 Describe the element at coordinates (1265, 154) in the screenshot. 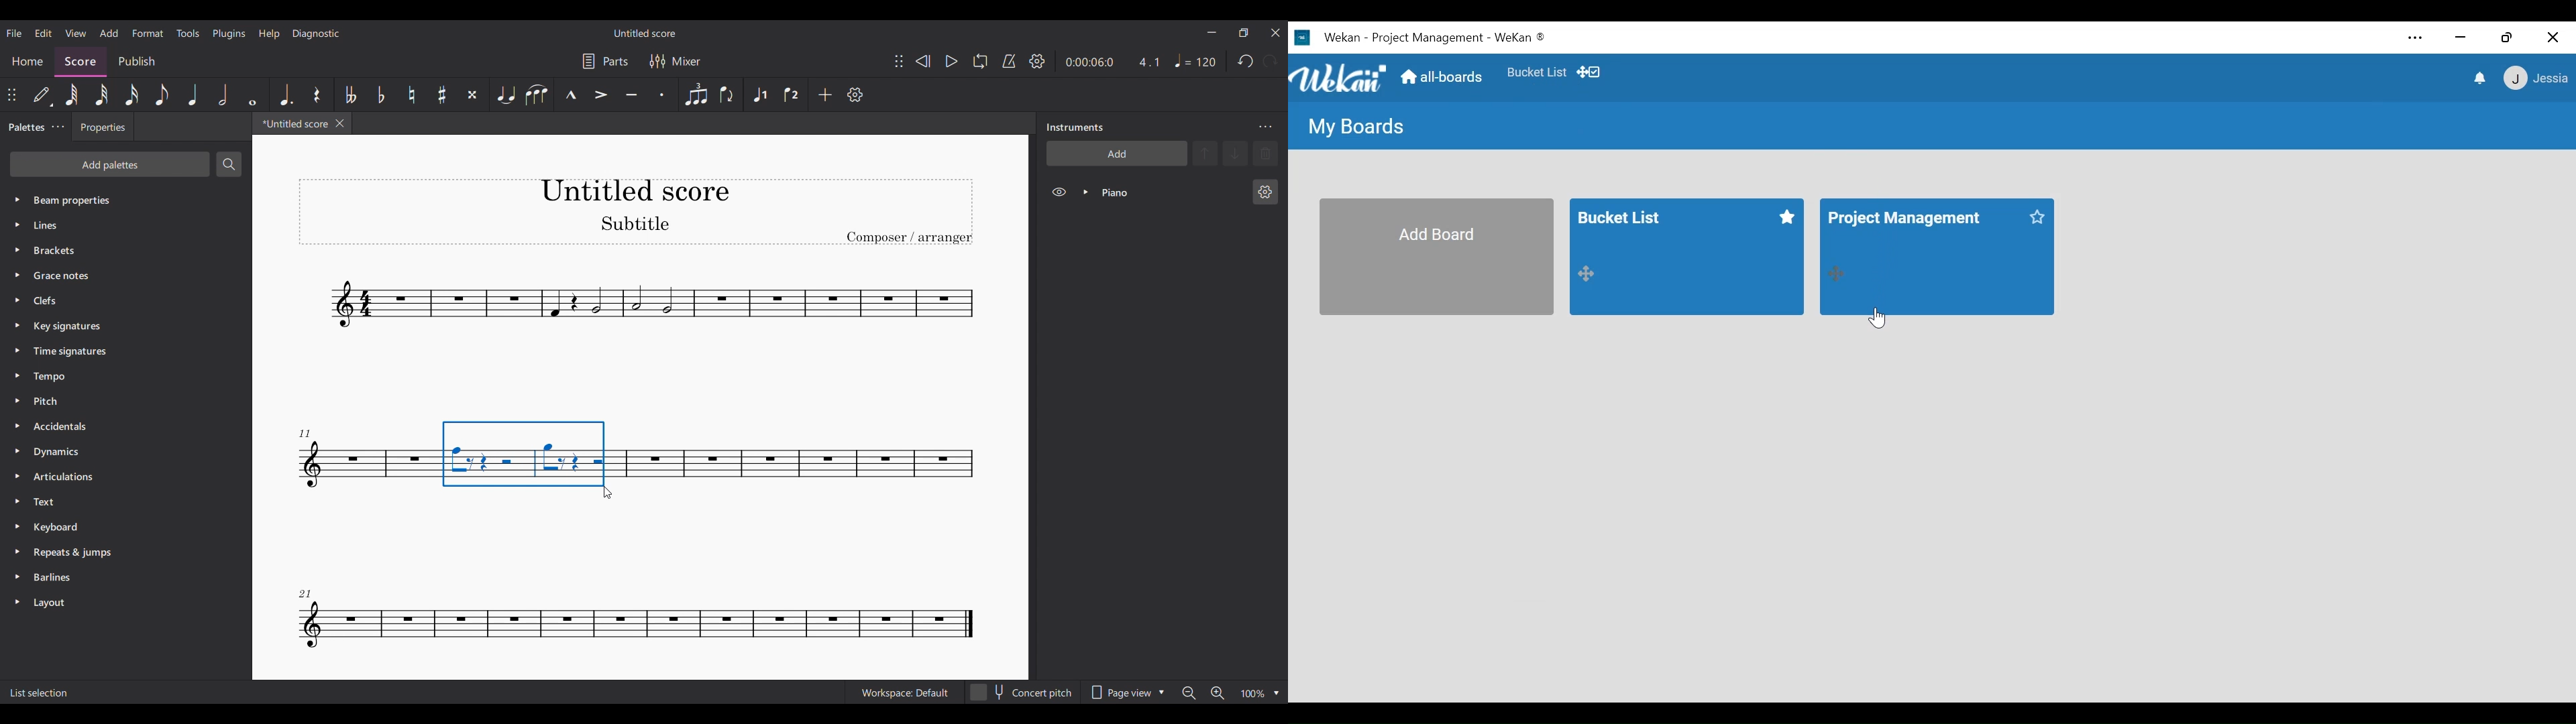

I see `Delete` at that location.